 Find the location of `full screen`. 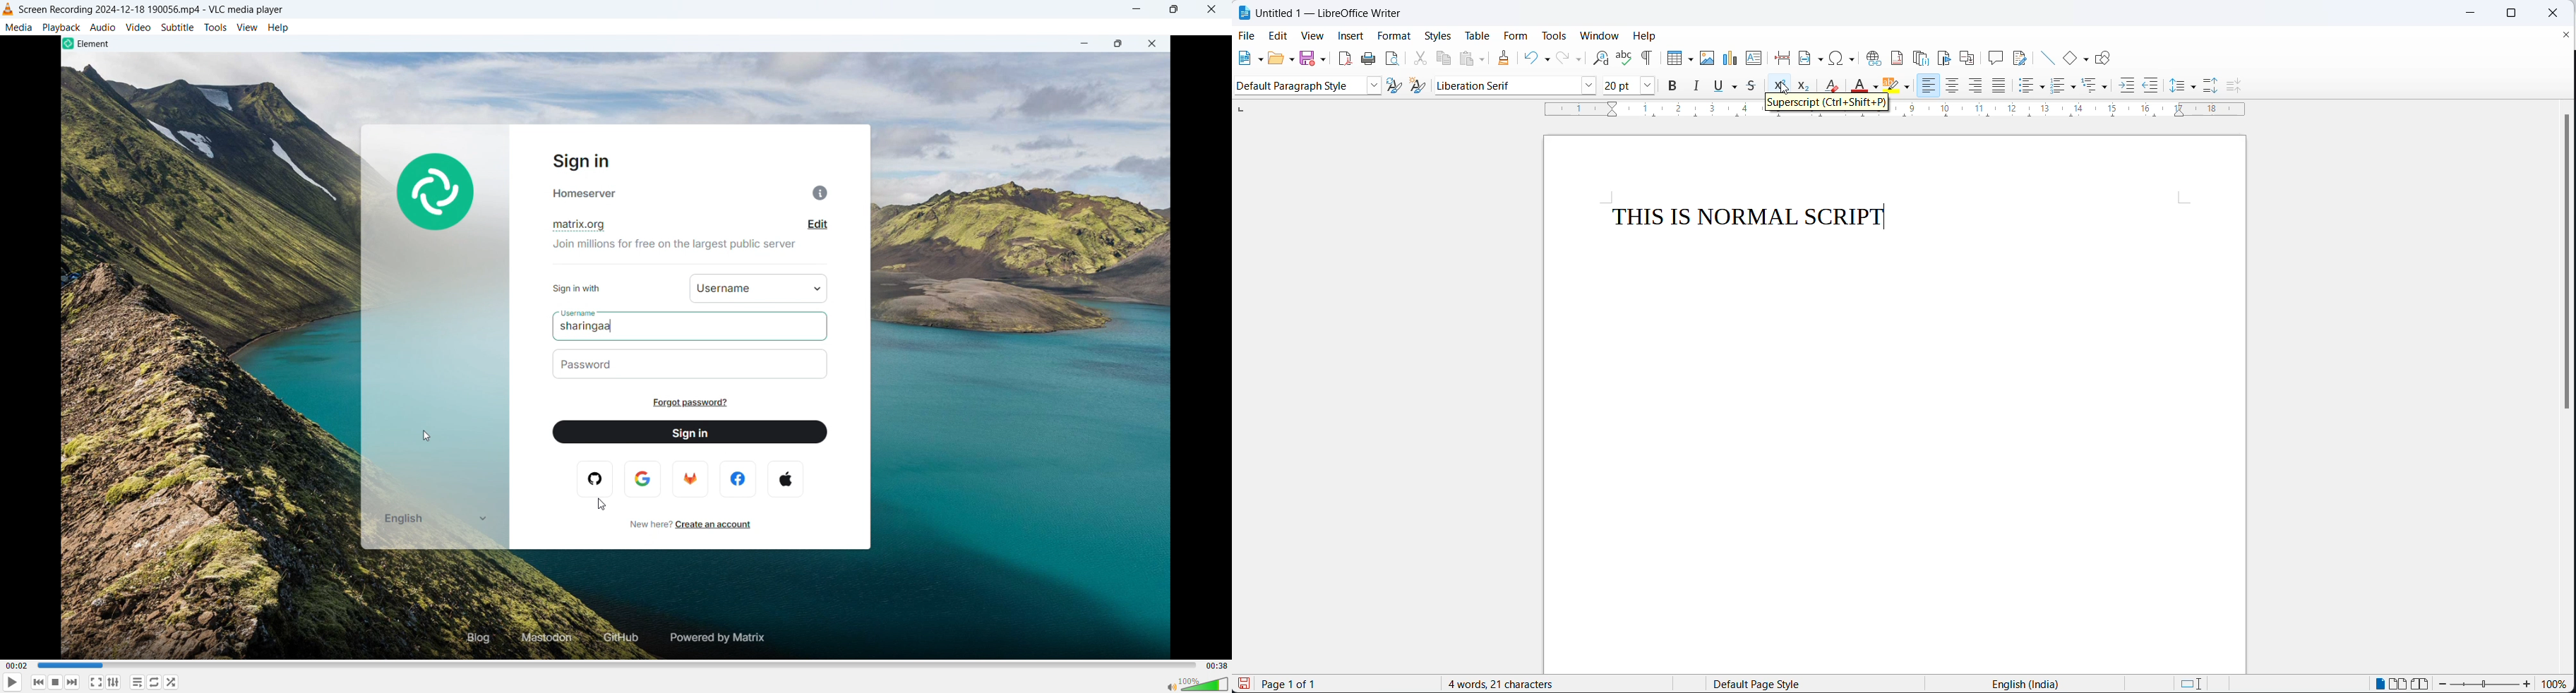

full screen is located at coordinates (96, 682).